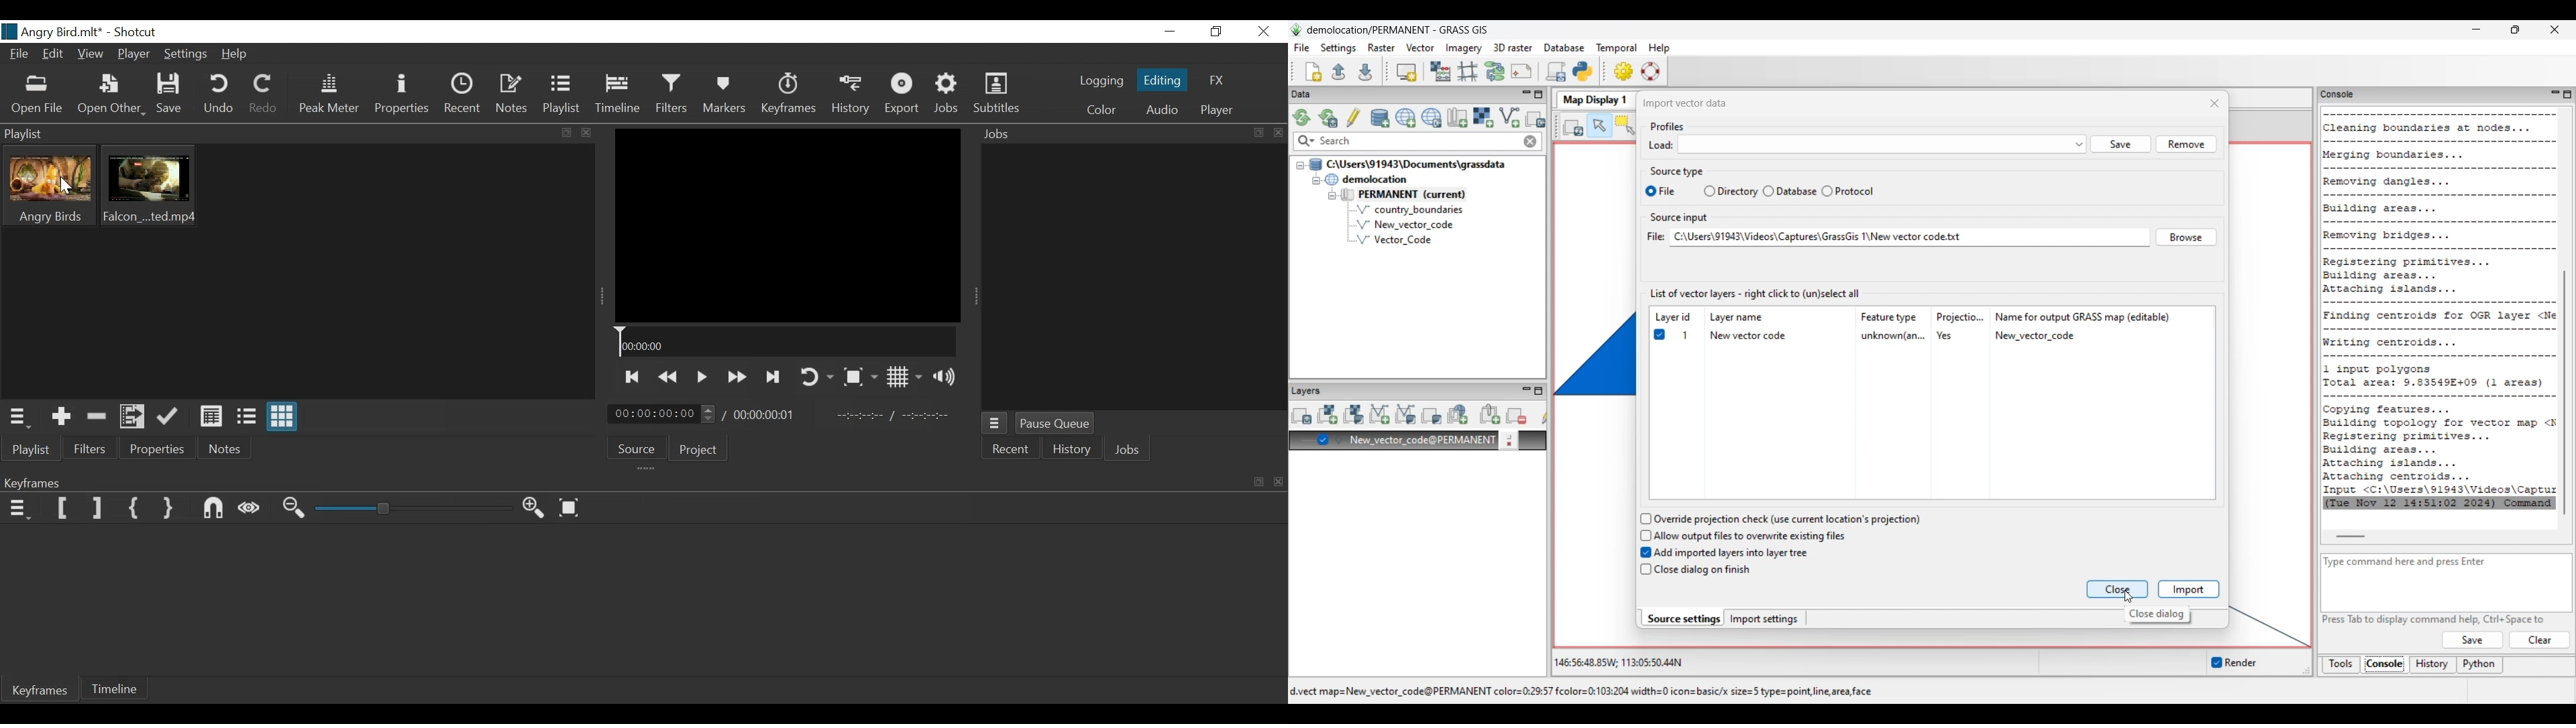  Describe the element at coordinates (667, 377) in the screenshot. I see `Play backward quickly` at that location.